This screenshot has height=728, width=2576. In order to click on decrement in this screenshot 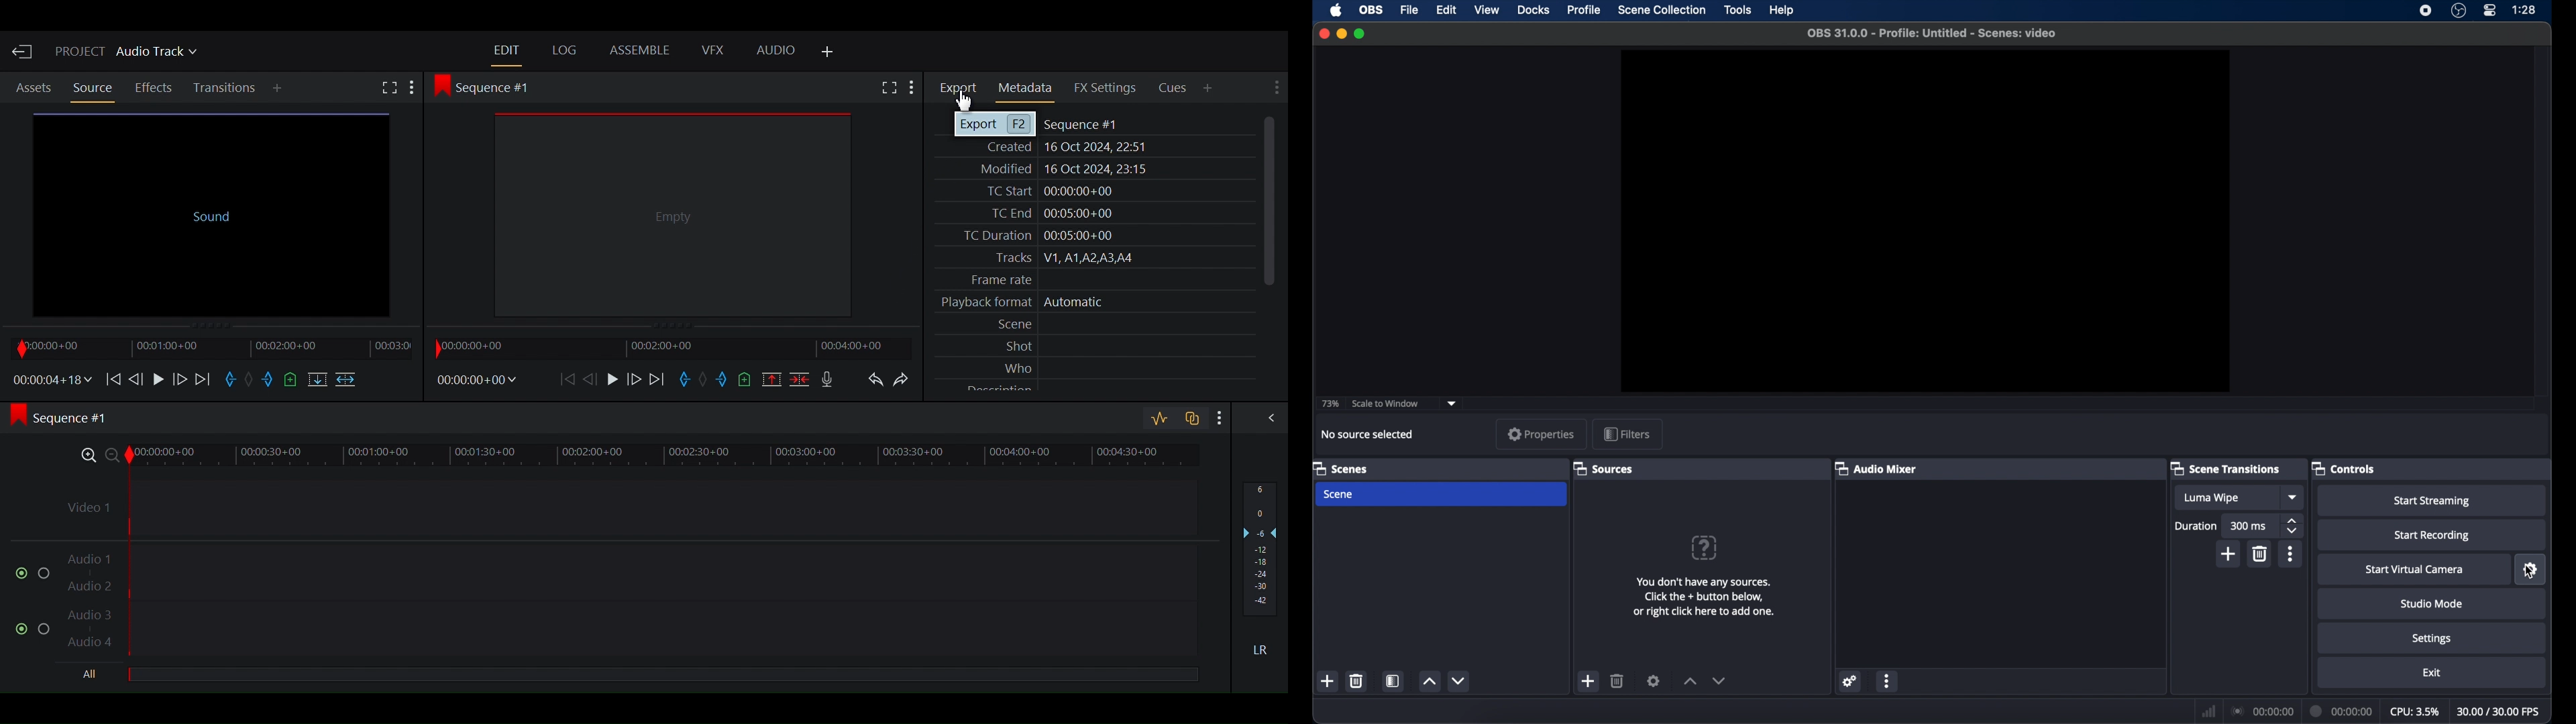, I will do `click(1460, 681)`.